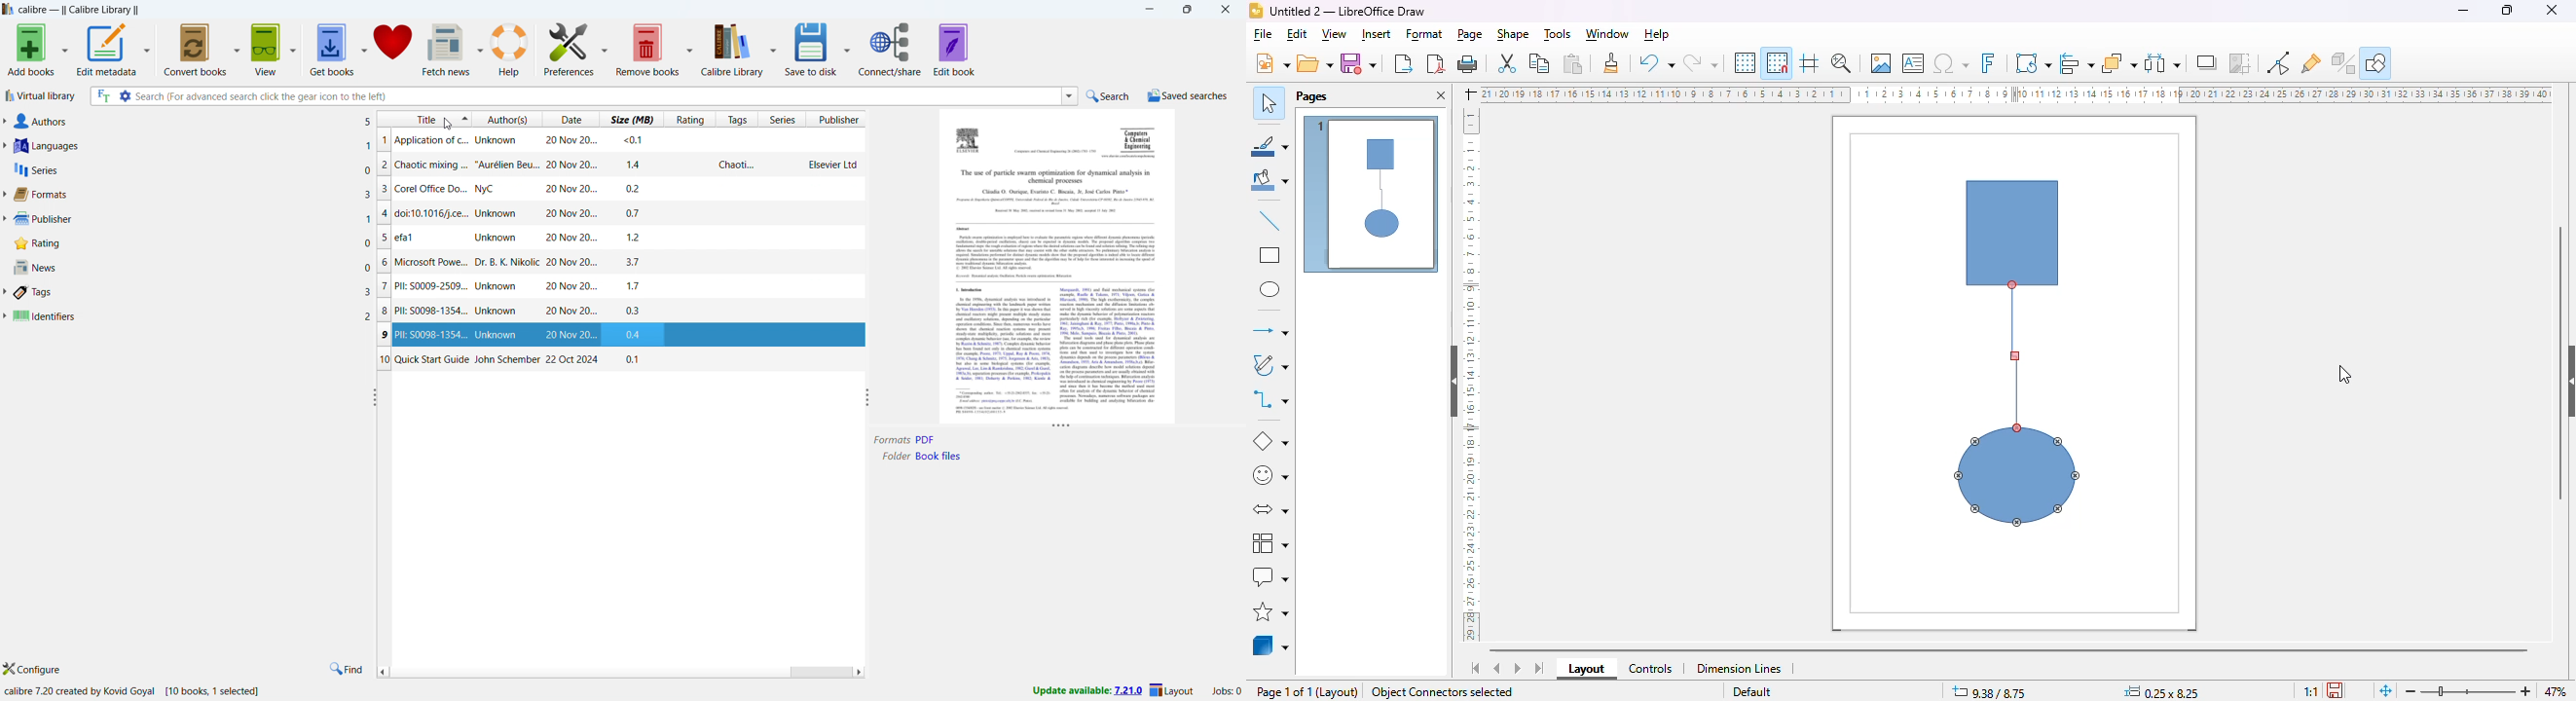  I want to click on preferences , so click(570, 47).